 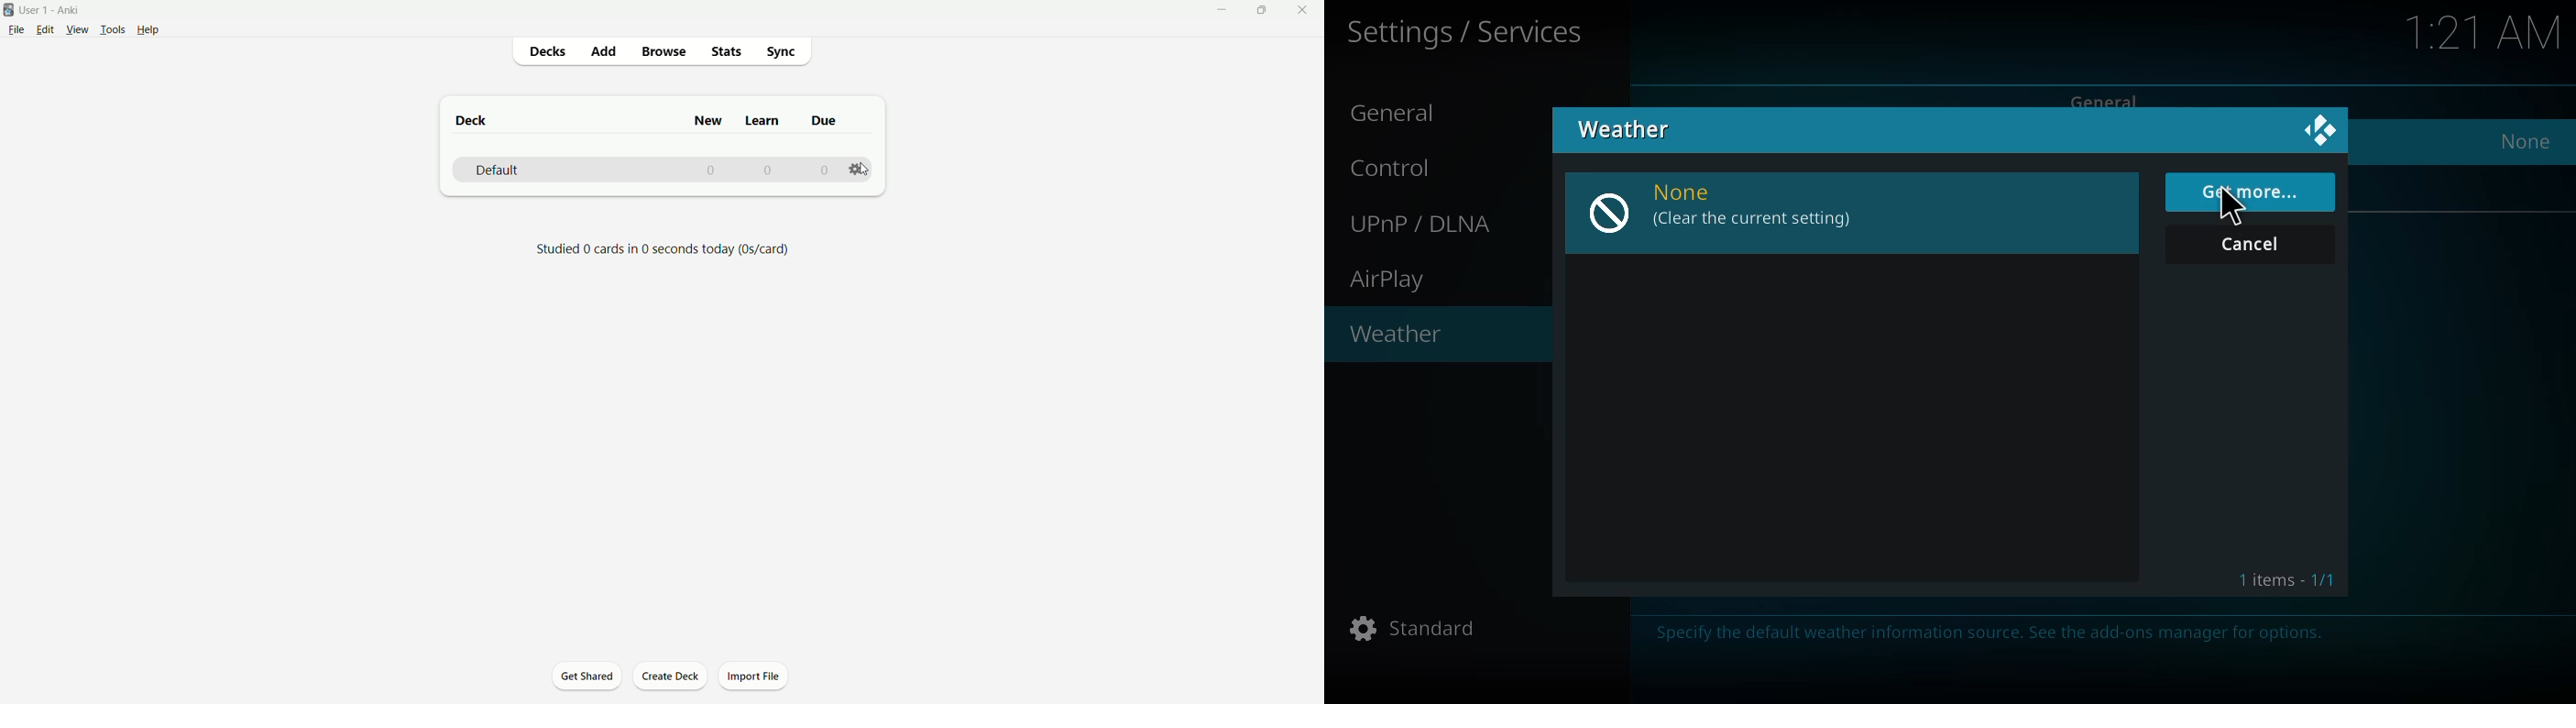 I want to click on browse, so click(x=665, y=52).